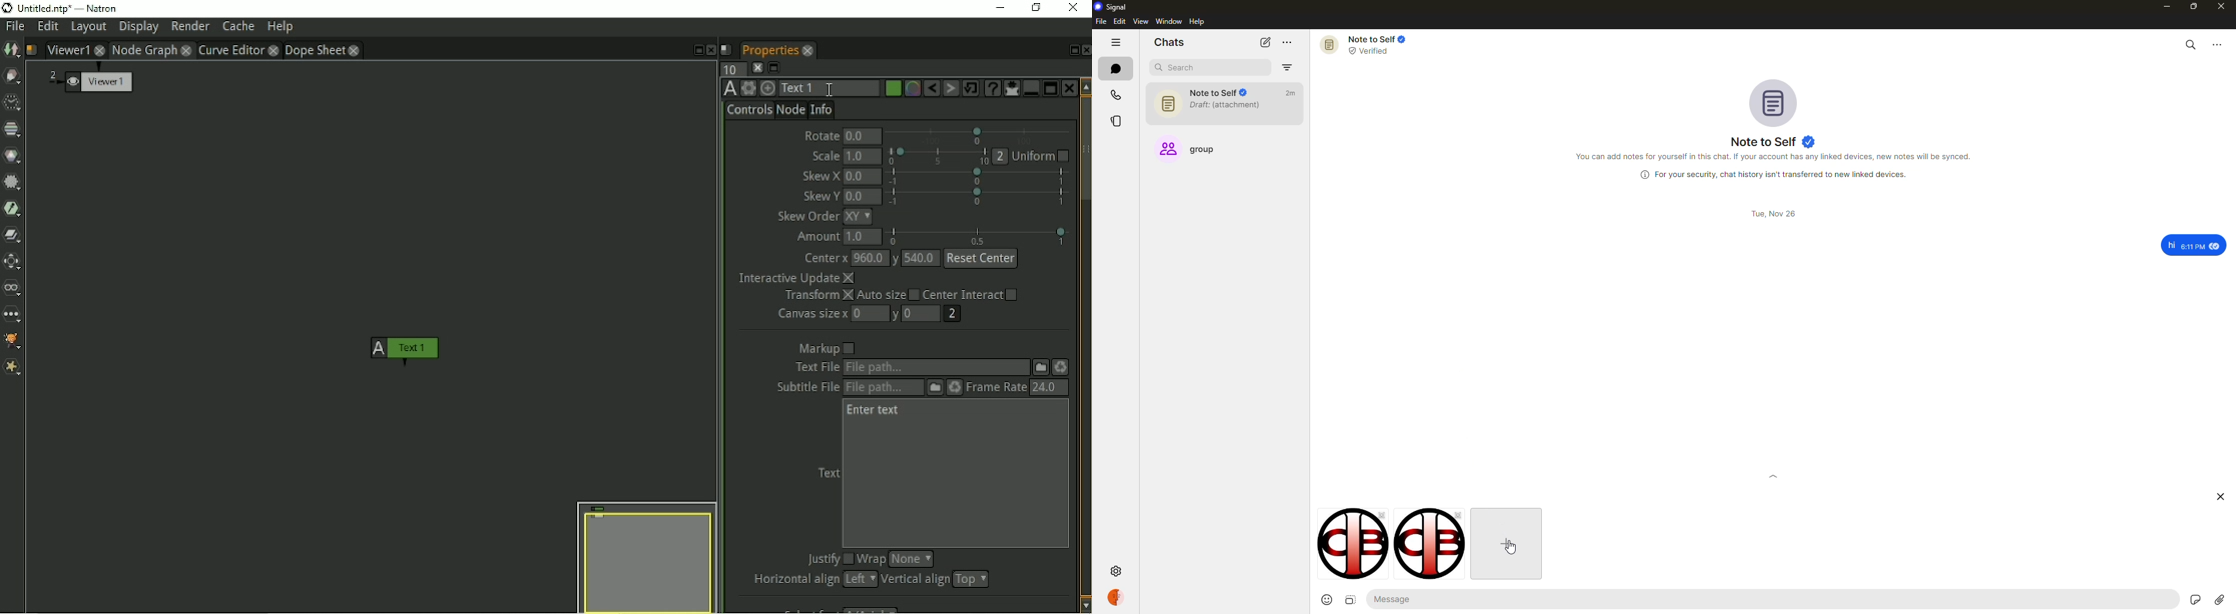 The height and width of the screenshot is (616, 2240). I want to click on new chat, so click(1264, 42).